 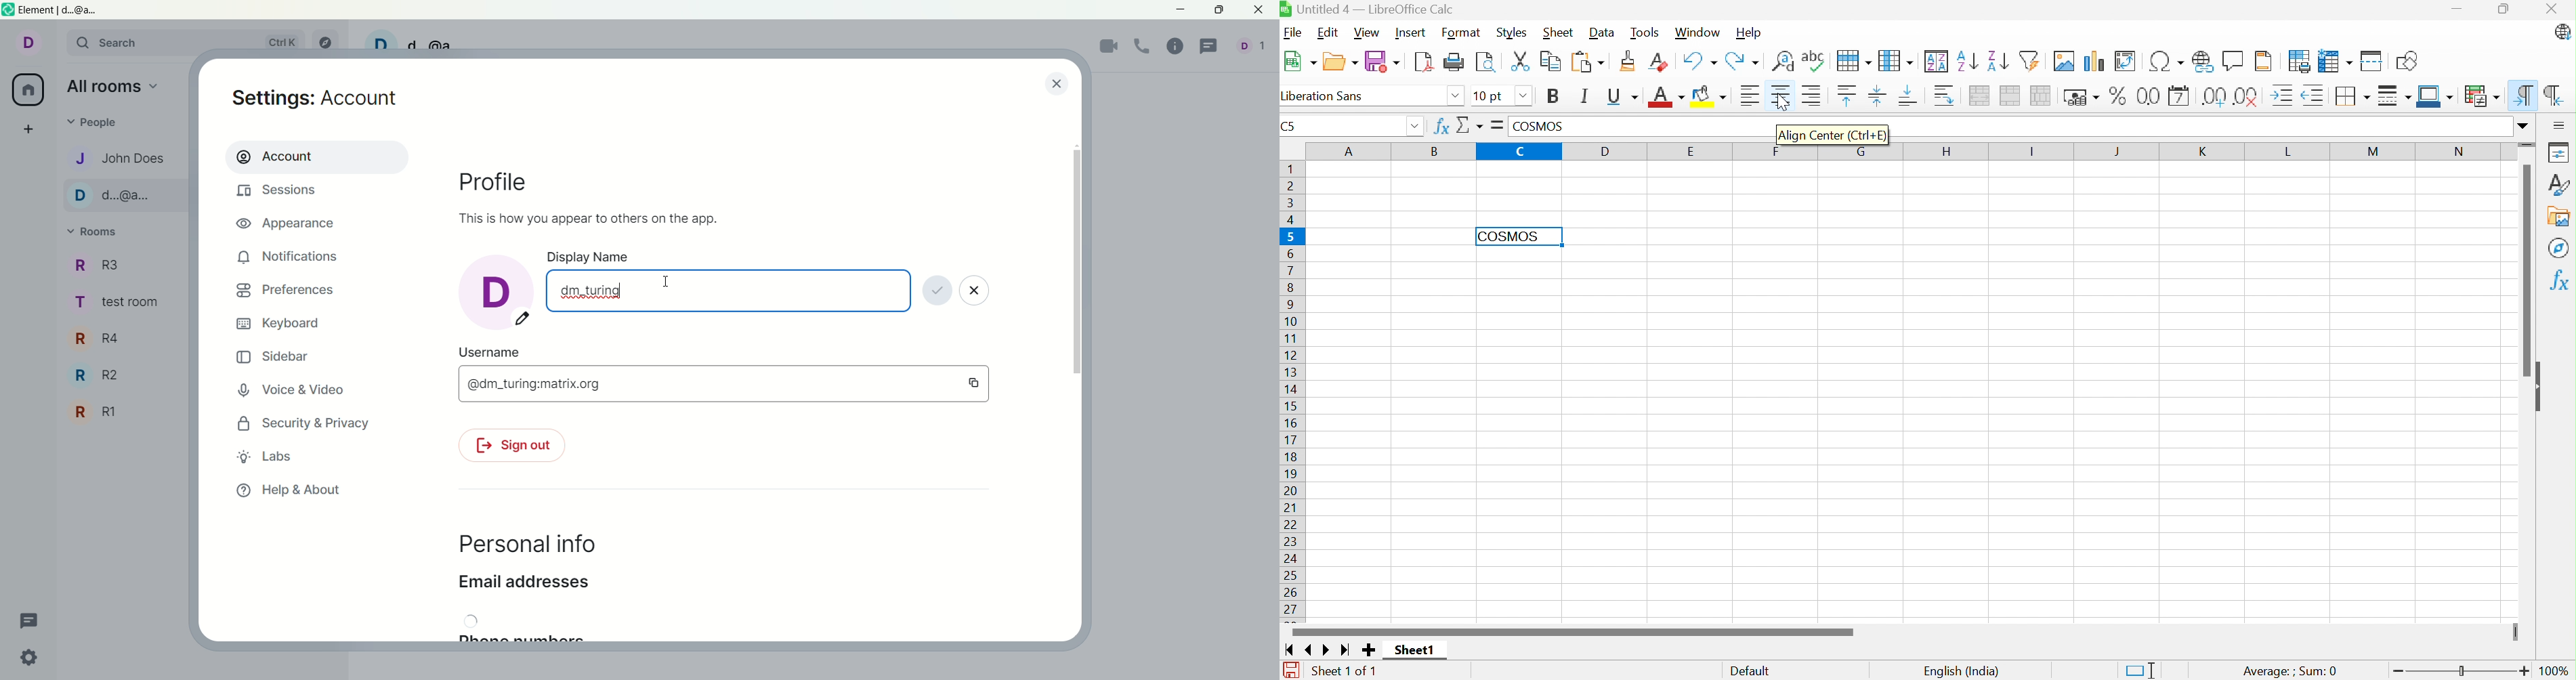 I want to click on cursor, so click(x=623, y=291).